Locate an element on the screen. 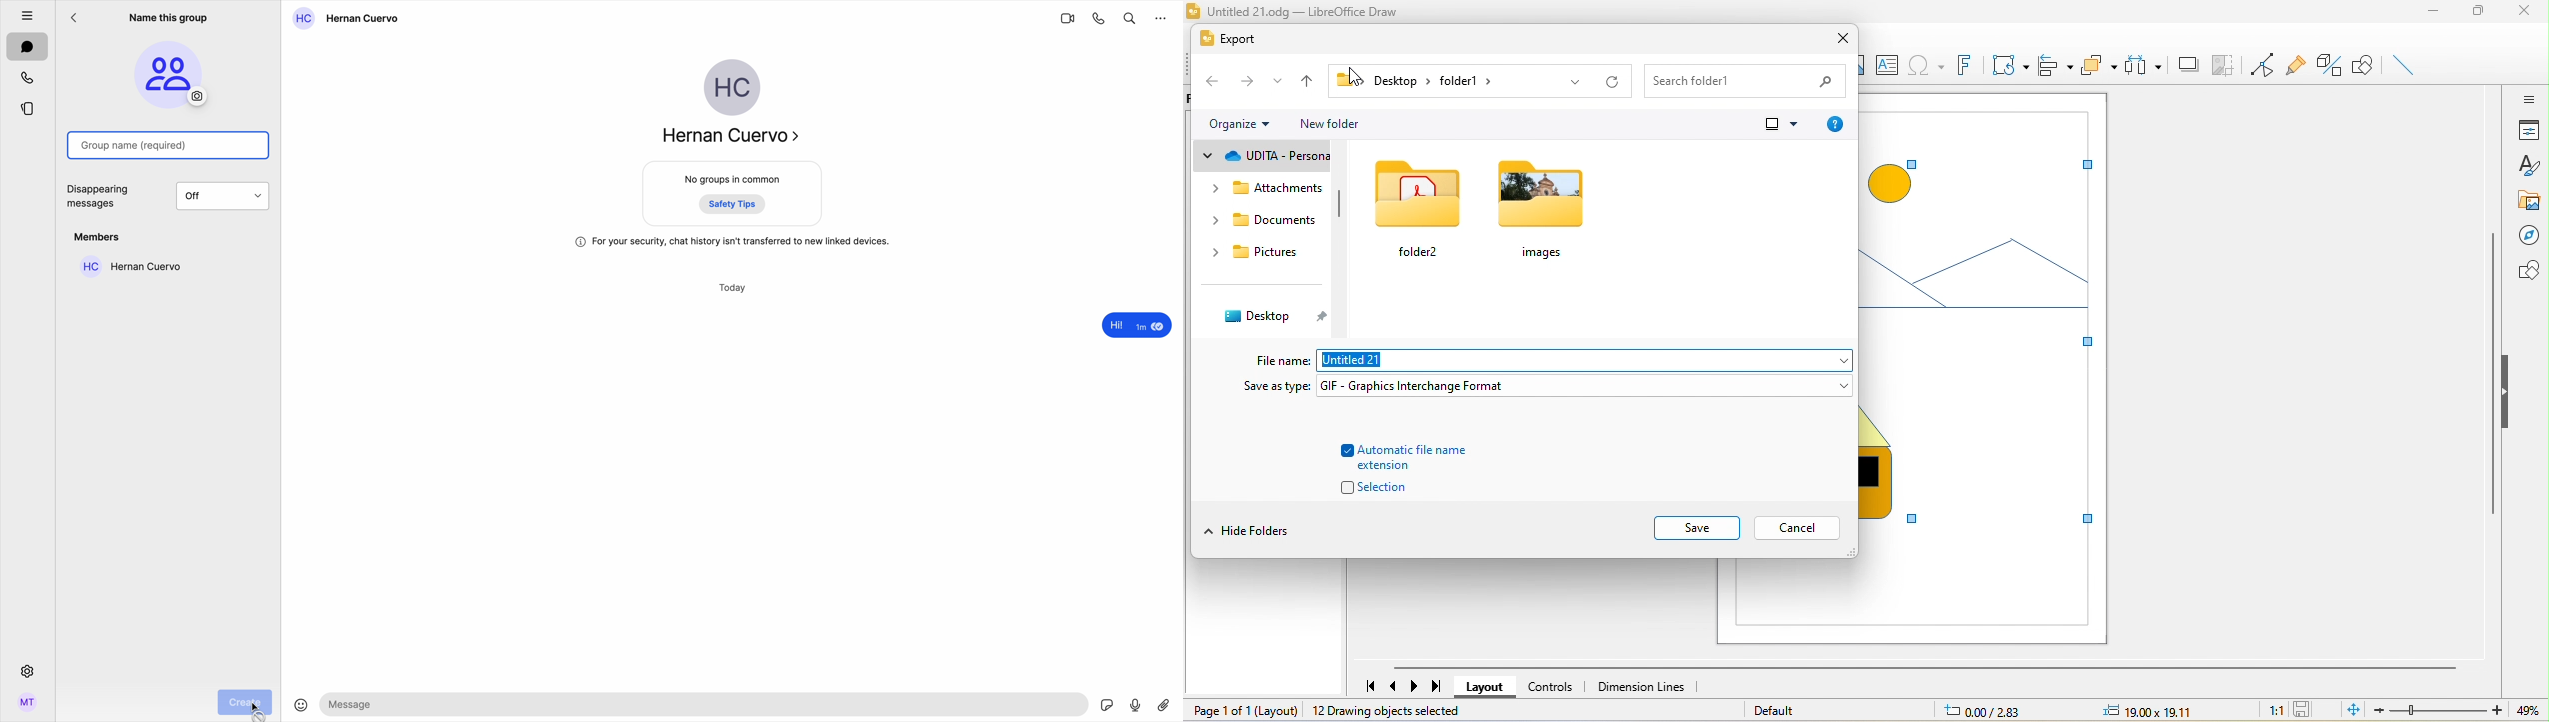 The height and width of the screenshot is (728, 2576). UDITA - Persona is located at coordinates (1266, 157).